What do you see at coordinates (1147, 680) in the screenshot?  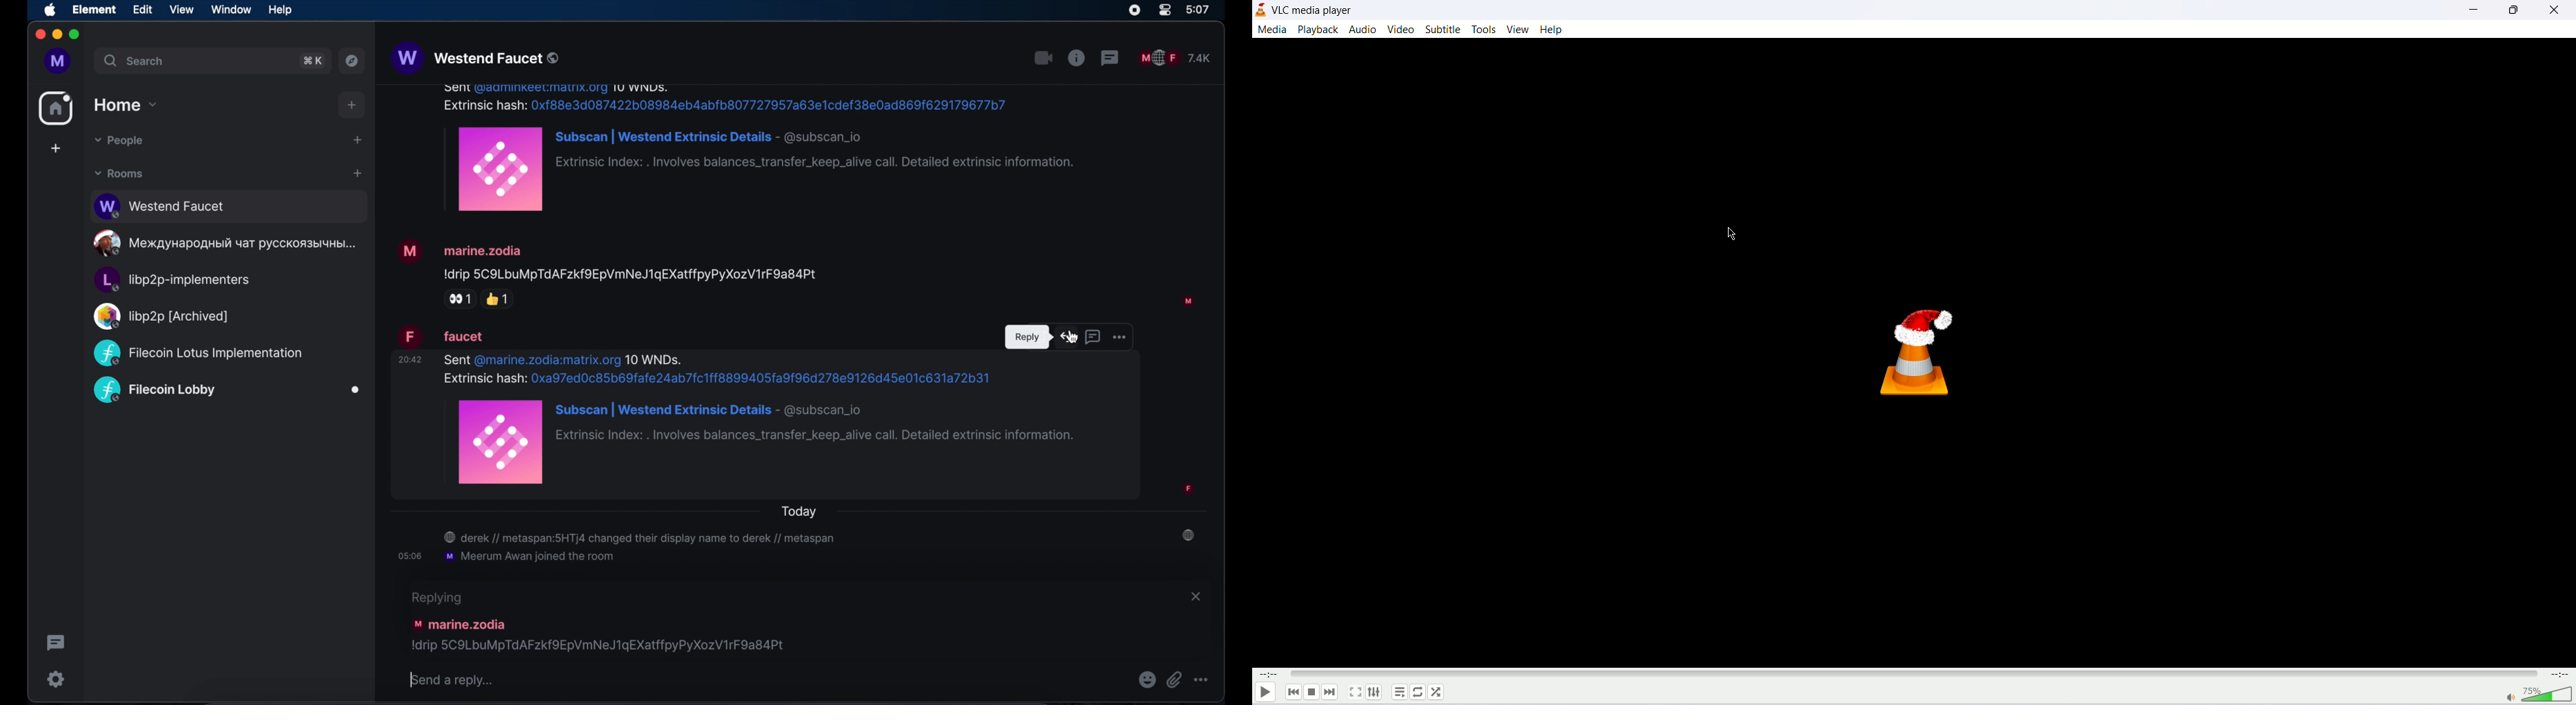 I see `emojis` at bounding box center [1147, 680].